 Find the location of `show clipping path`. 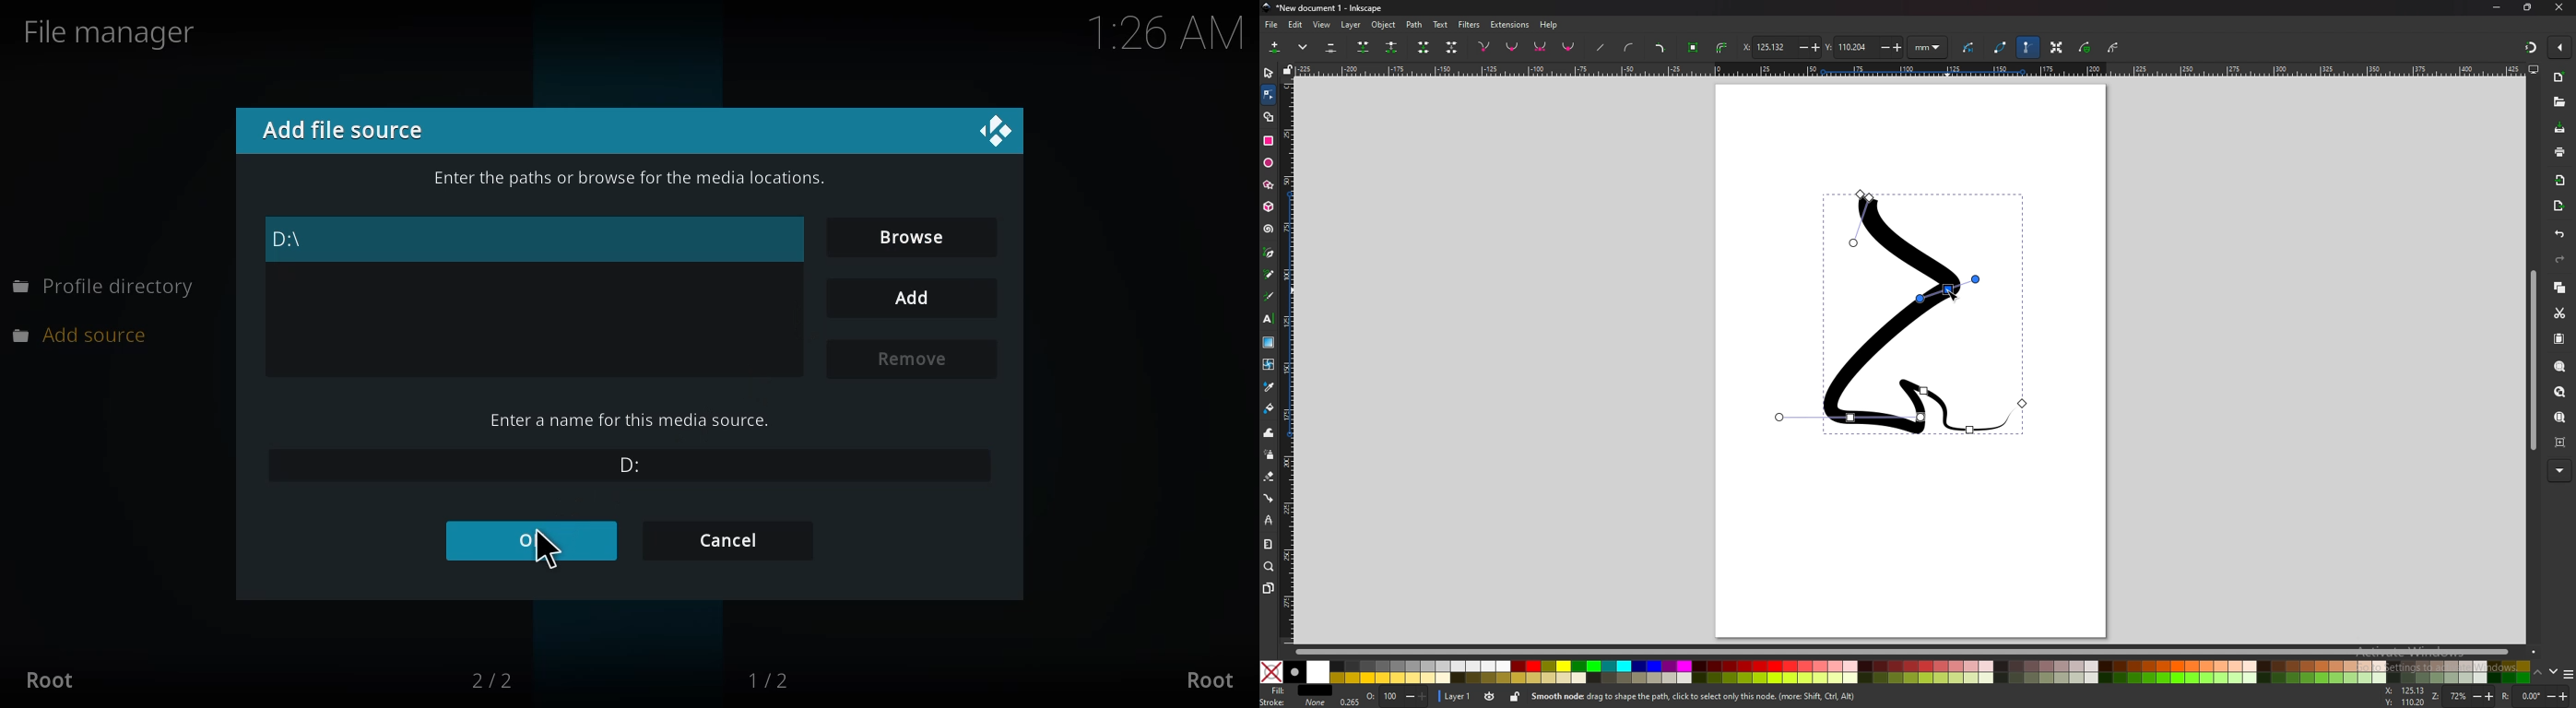

show clipping path is located at coordinates (2115, 47).